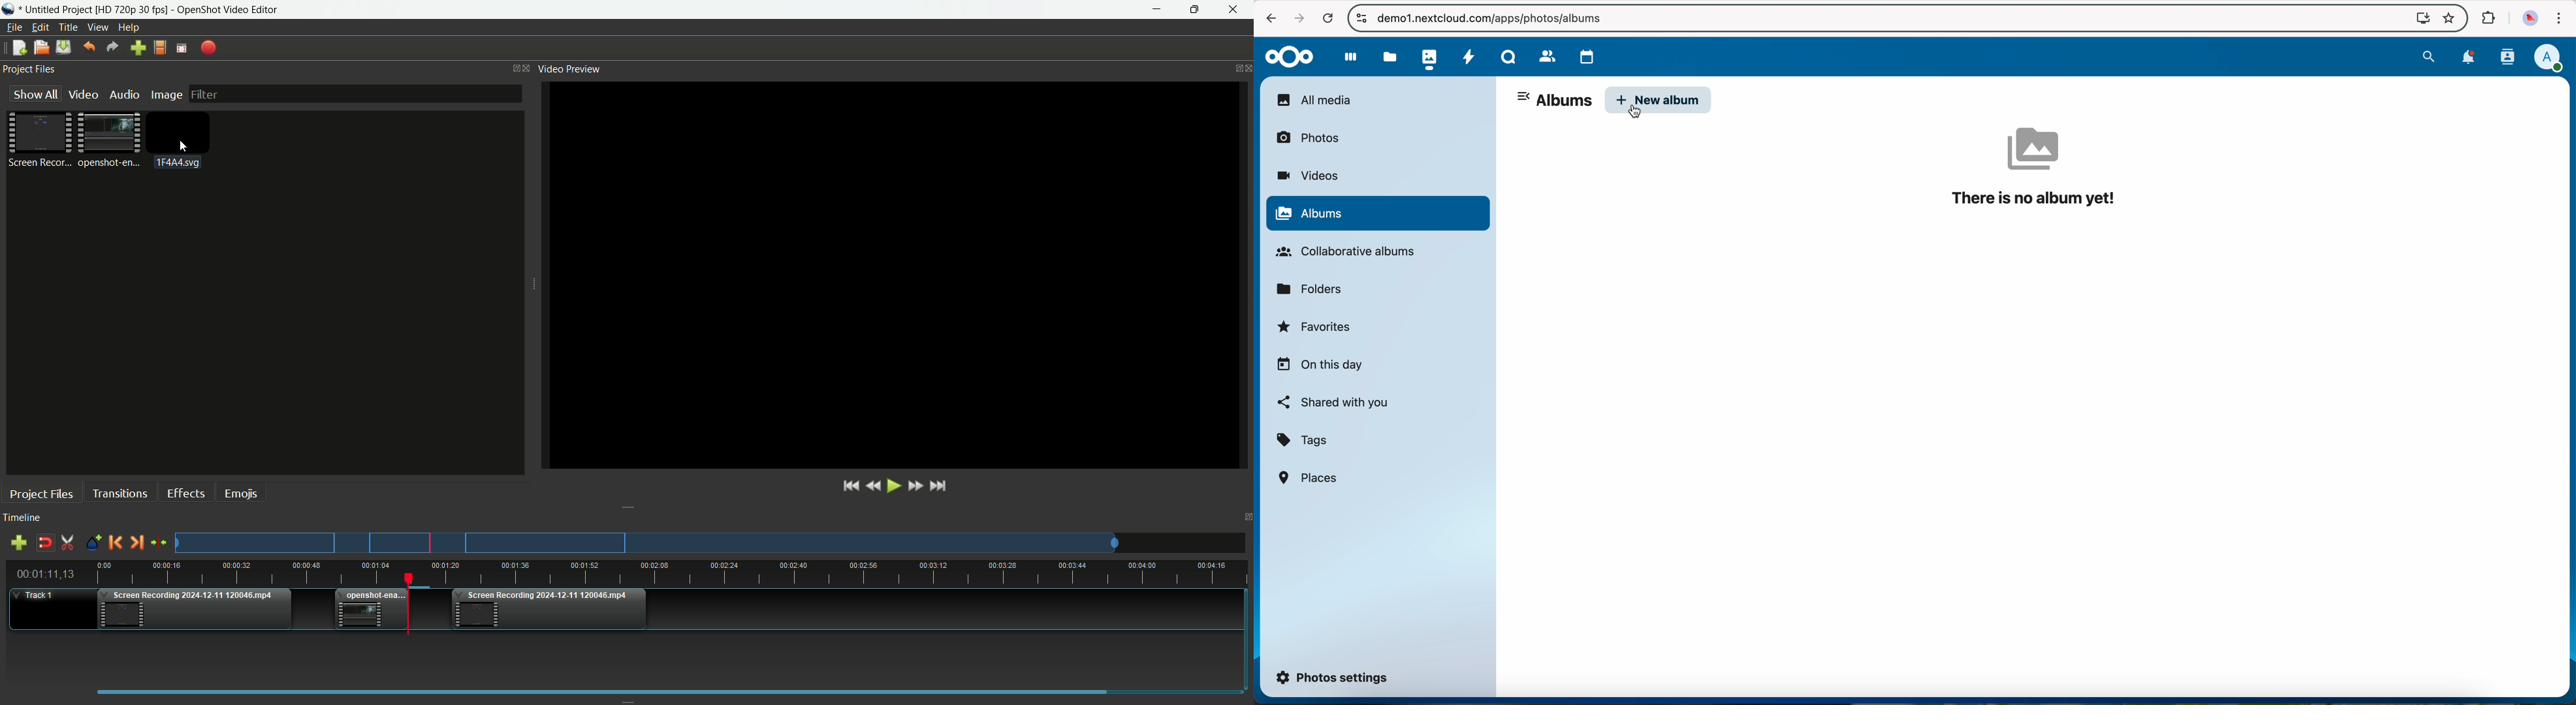 The width and height of the screenshot is (2576, 728). I want to click on favorites, so click(2448, 20).